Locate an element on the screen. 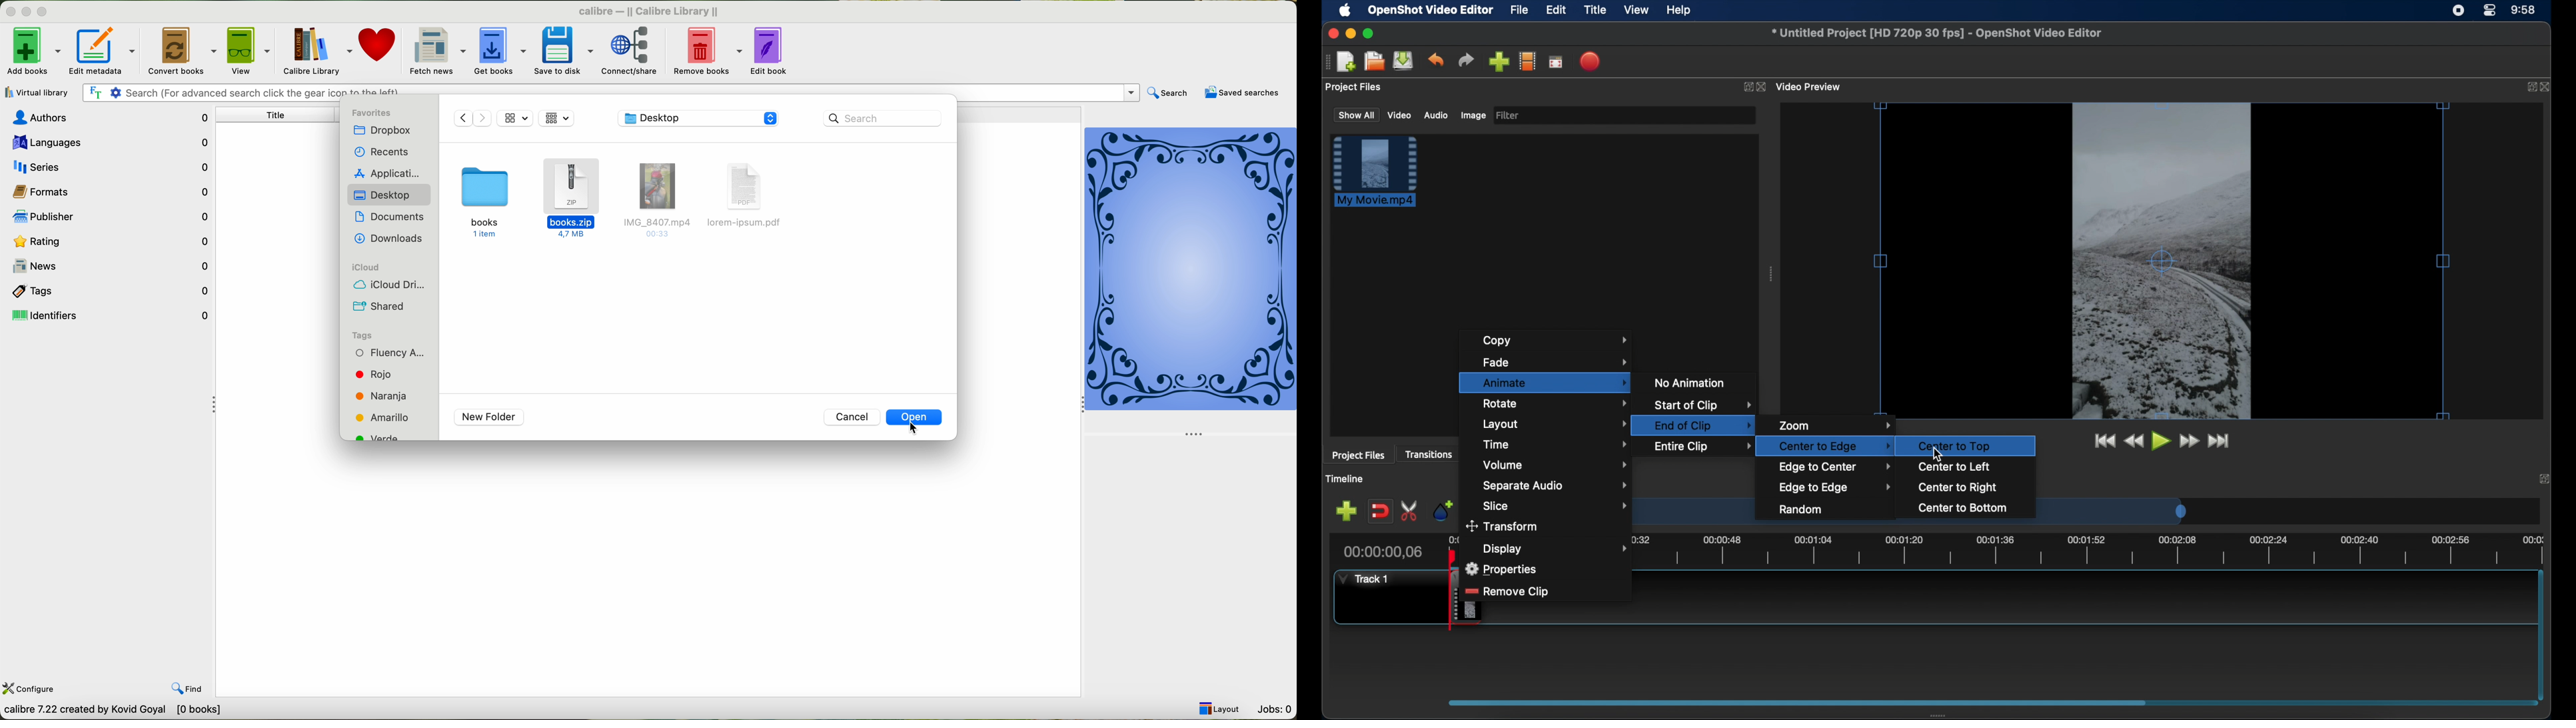  jobs: 0 is located at coordinates (1274, 708).